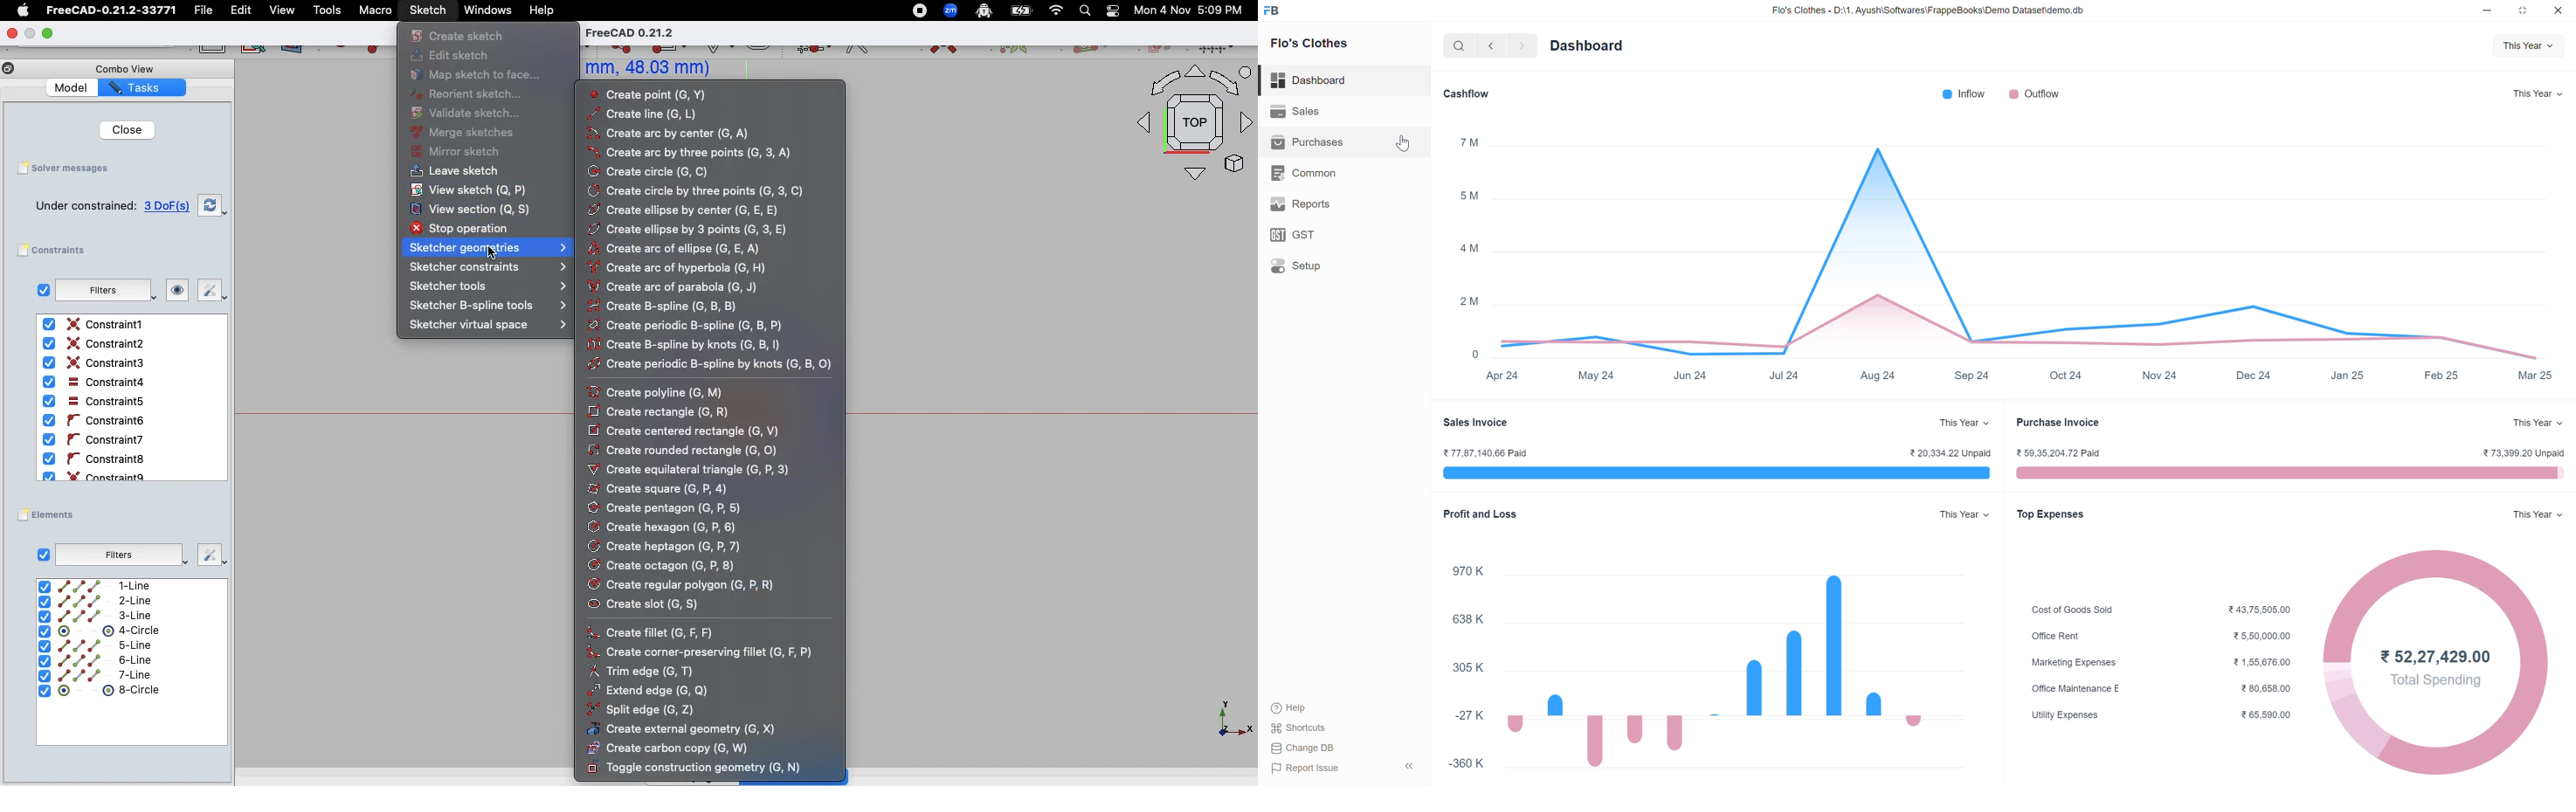  Describe the element at coordinates (1458, 713) in the screenshot. I see `27K` at that location.